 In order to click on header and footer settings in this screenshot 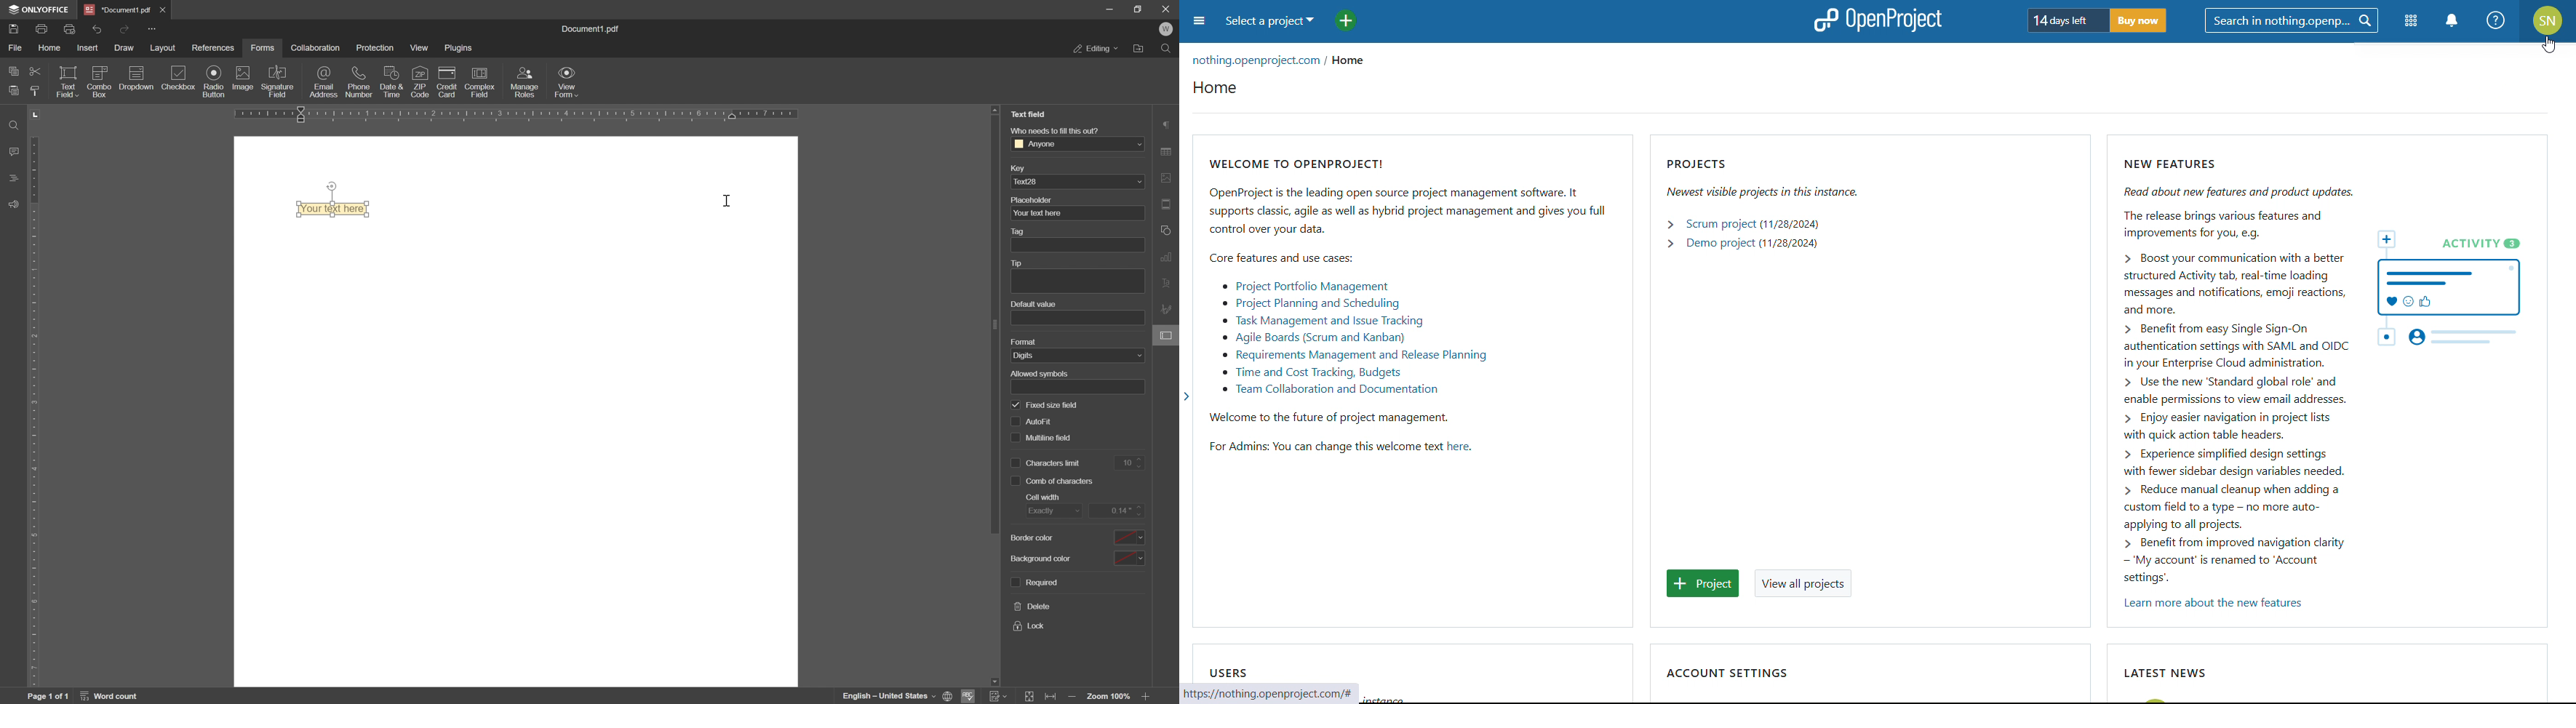, I will do `click(1166, 203)`.